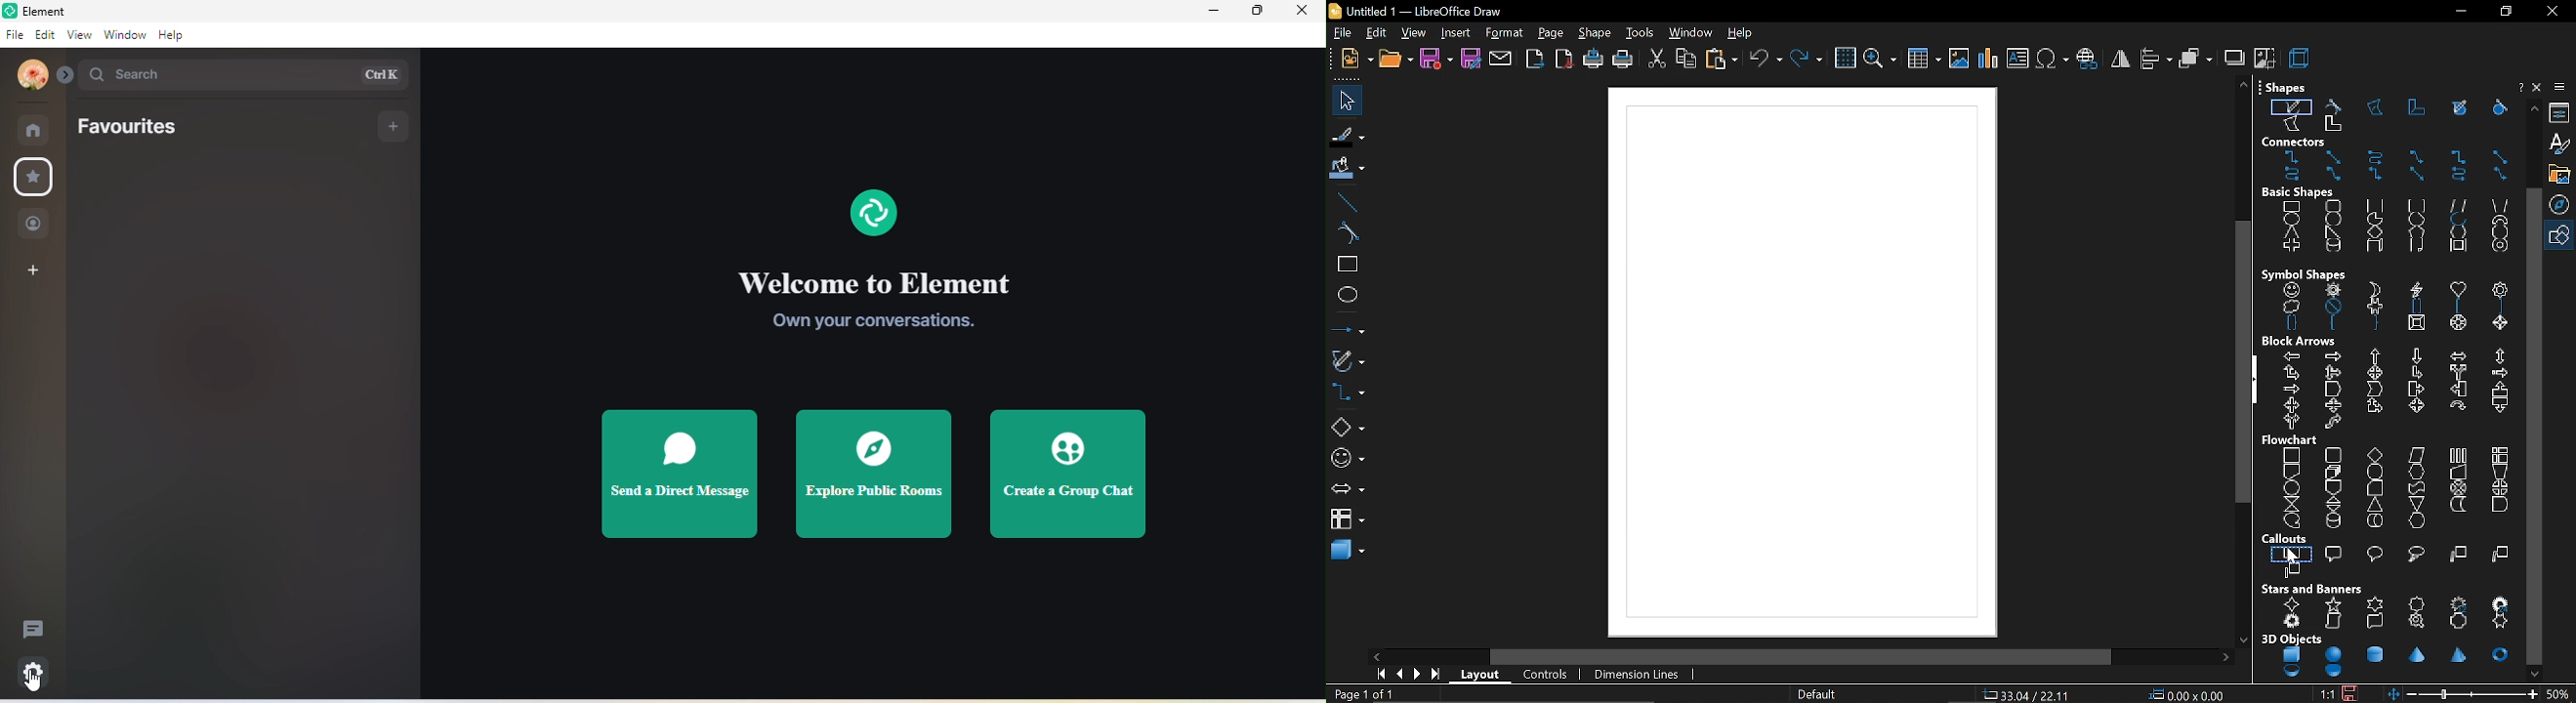 Image resolution: width=2576 pixels, height=728 pixels. Describe the element at coordinates (2292, 291) in the screenshot. I see `smiley face` at that location.